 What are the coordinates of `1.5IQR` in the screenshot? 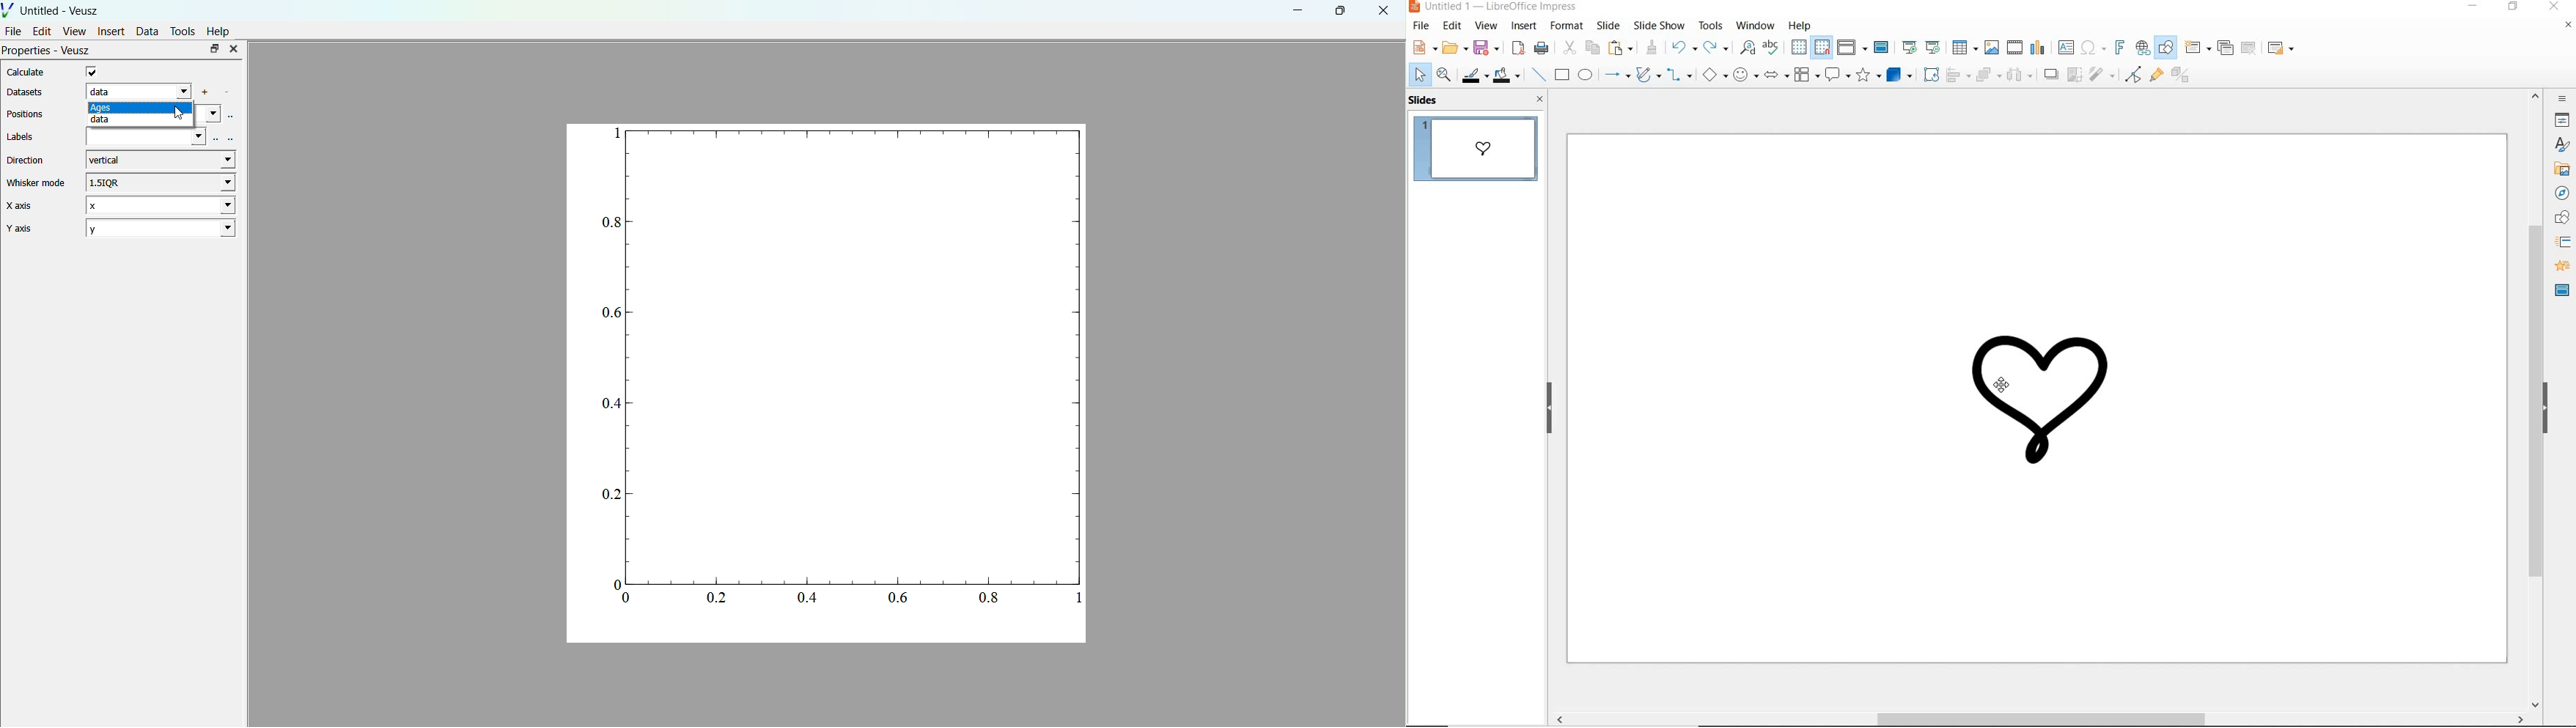 It's located at (160, 182).